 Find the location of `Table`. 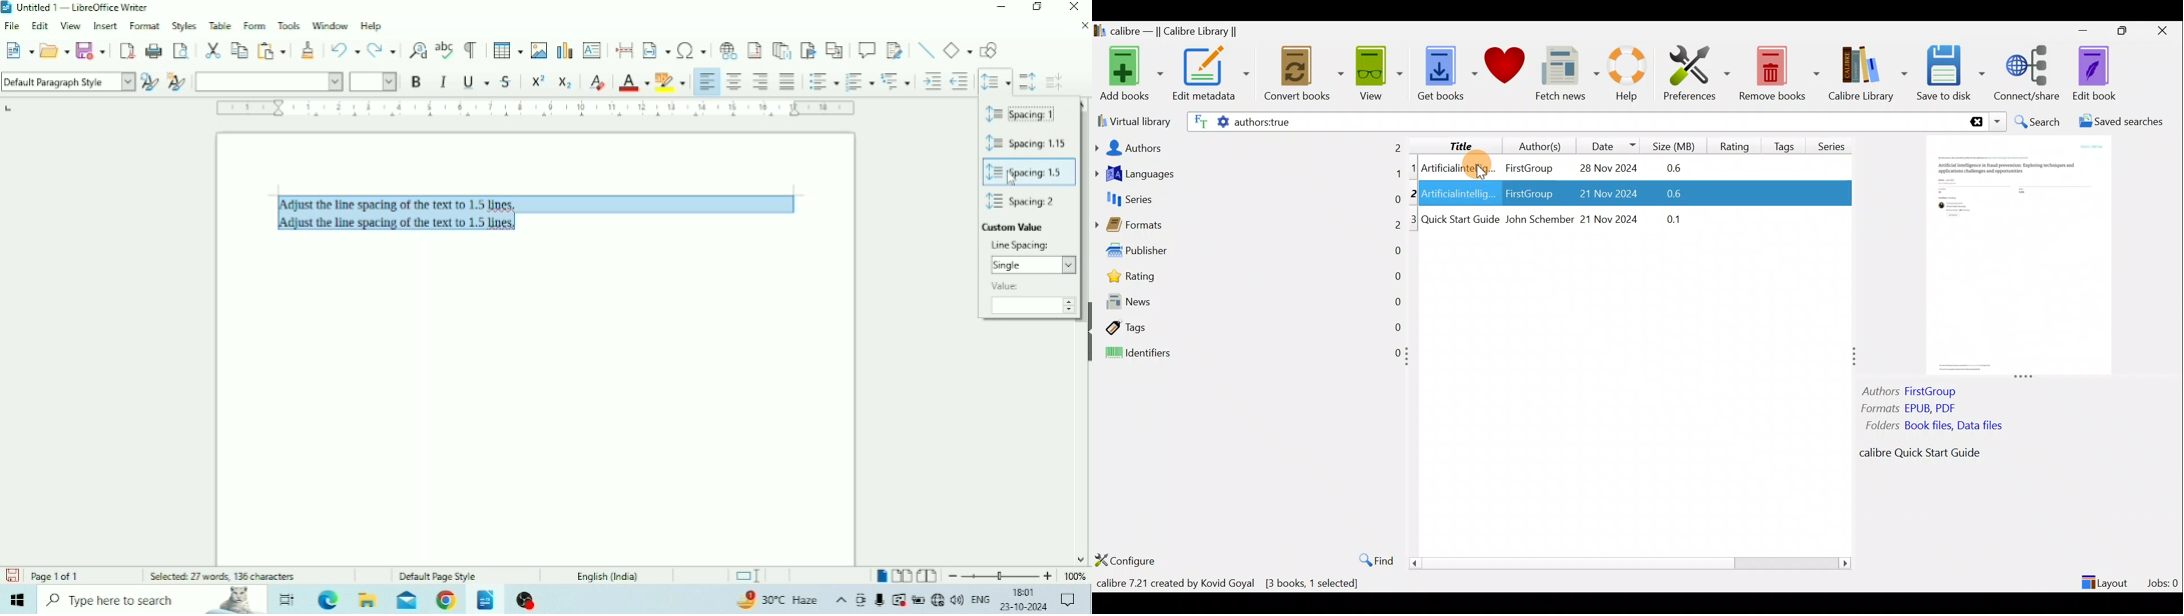

Table is located at coordinates (221, 25).